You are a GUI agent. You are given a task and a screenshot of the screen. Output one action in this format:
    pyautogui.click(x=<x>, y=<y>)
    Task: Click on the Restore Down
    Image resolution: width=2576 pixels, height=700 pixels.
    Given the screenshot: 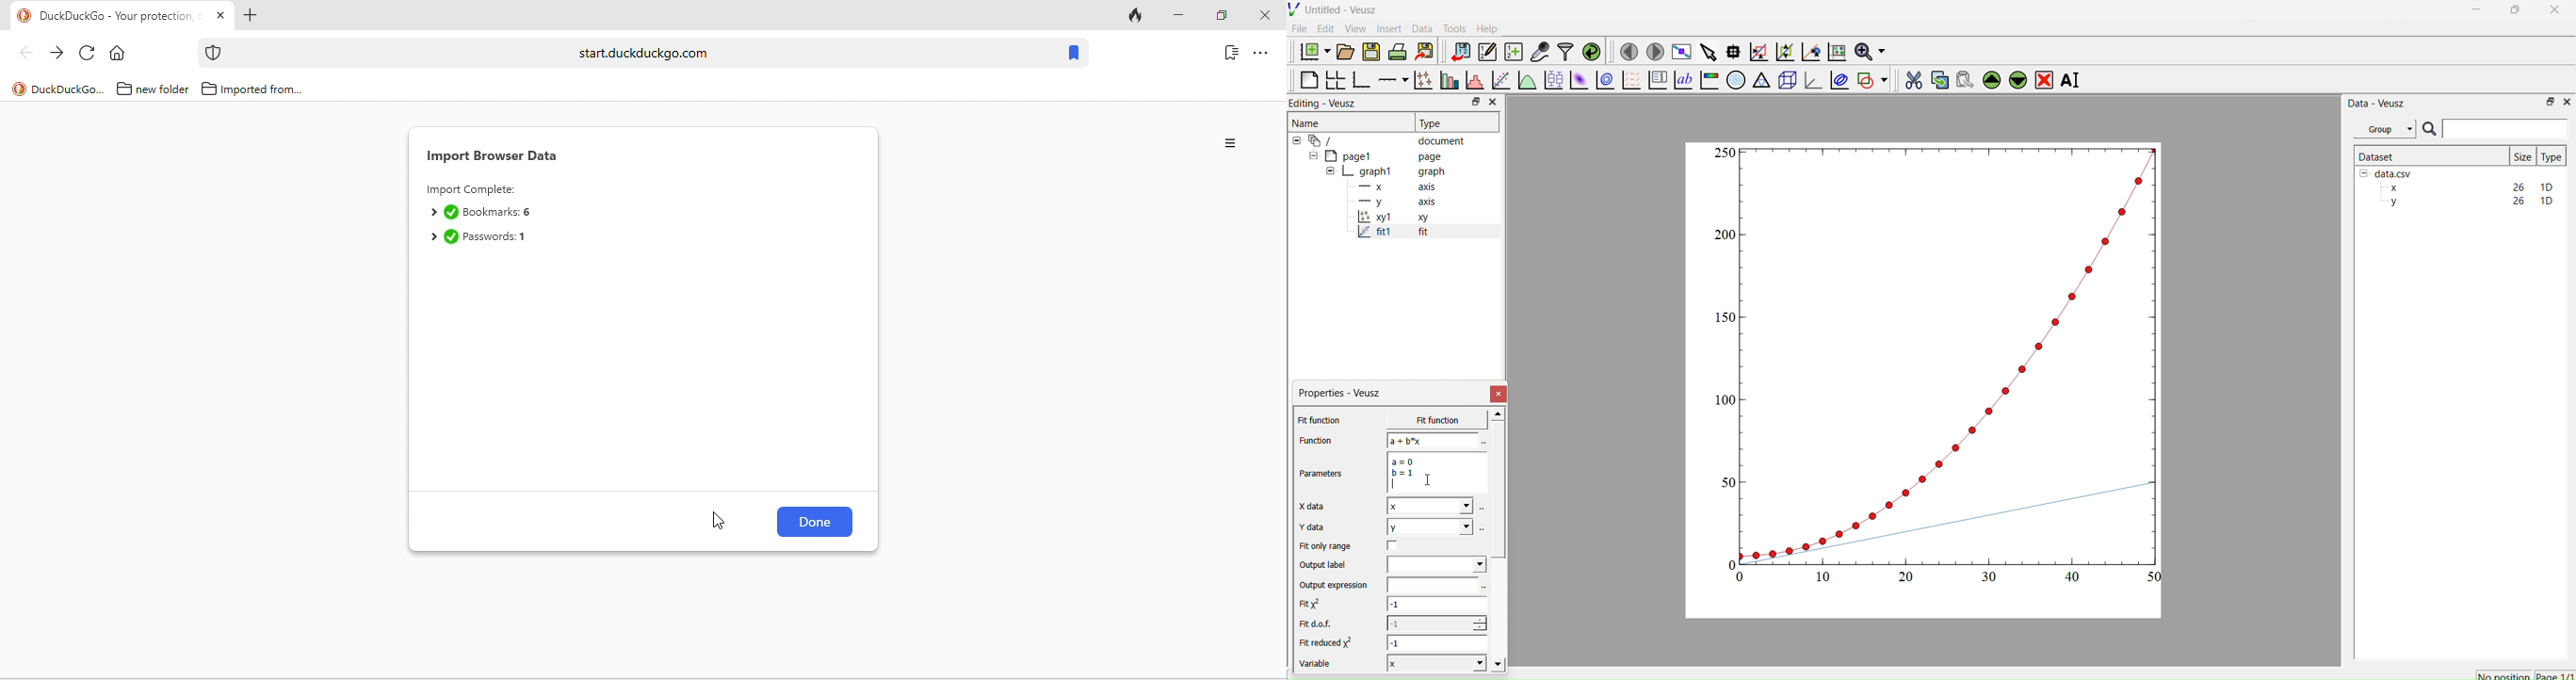 What is the action you would take?
    pyautogui.click(x=2513, y=11)
    